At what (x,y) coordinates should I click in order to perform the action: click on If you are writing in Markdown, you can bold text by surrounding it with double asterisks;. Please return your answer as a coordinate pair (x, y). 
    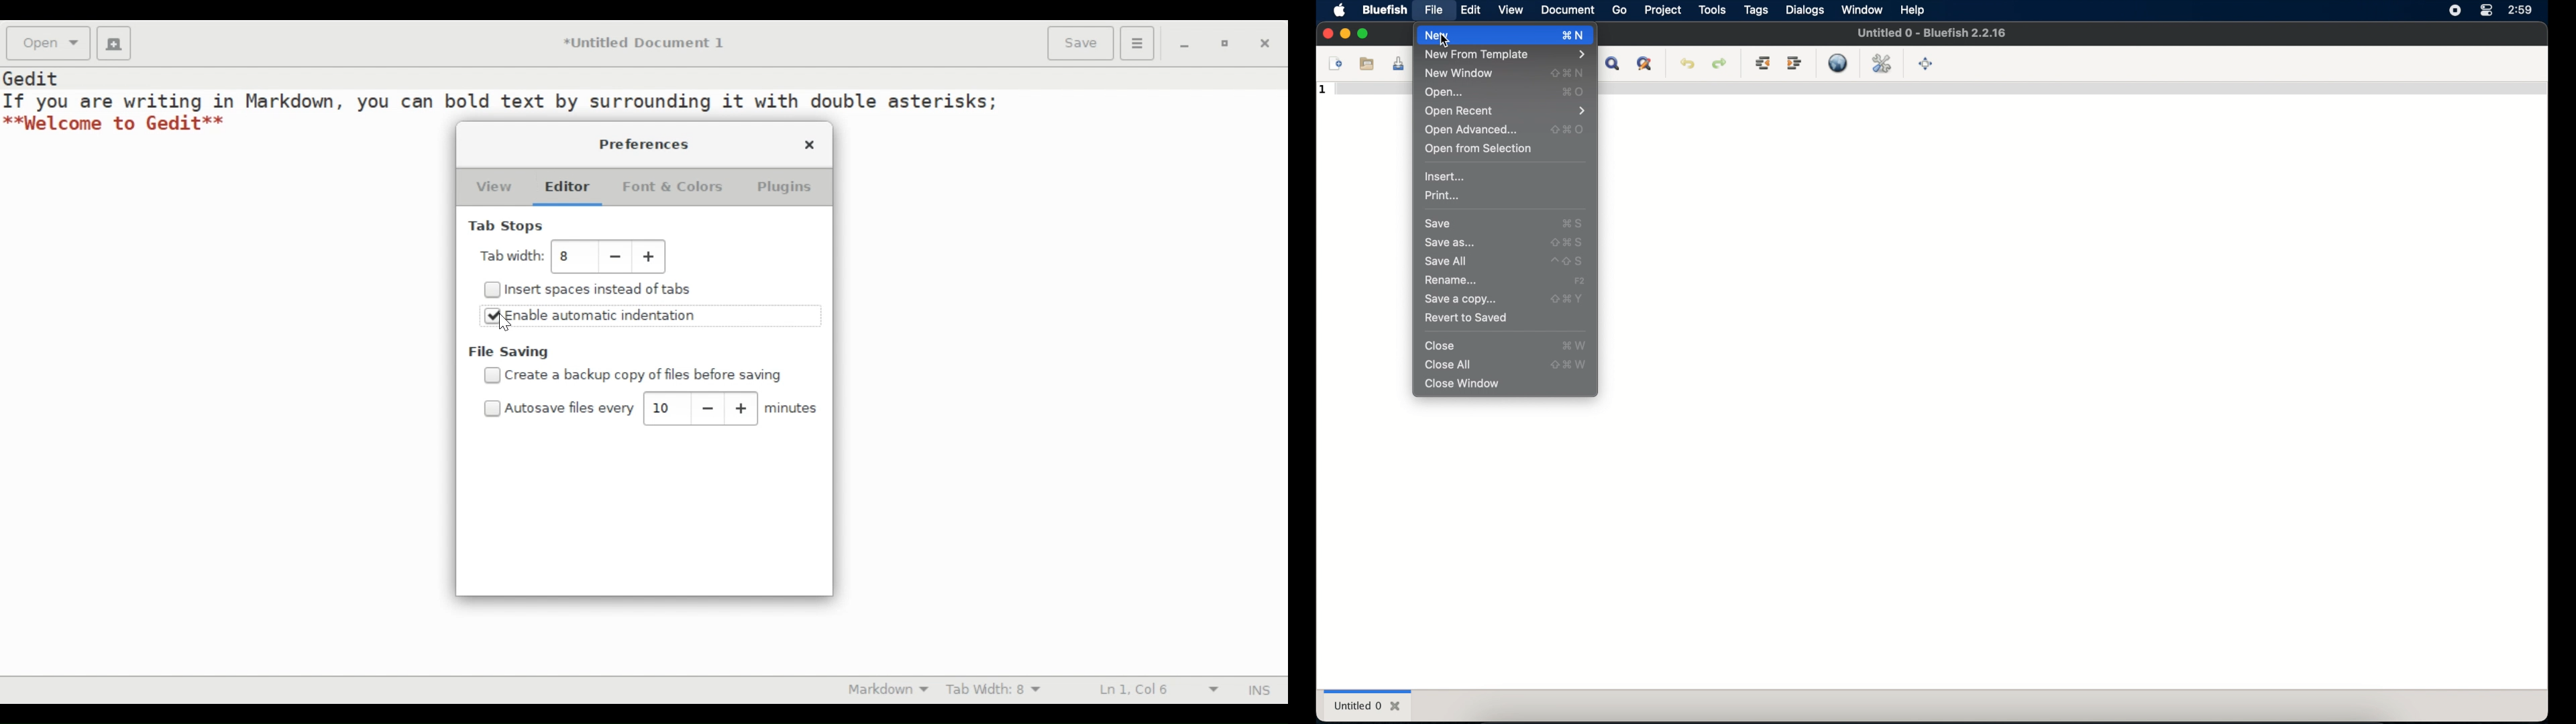
    Looking at the image, I should click on (501, 100).